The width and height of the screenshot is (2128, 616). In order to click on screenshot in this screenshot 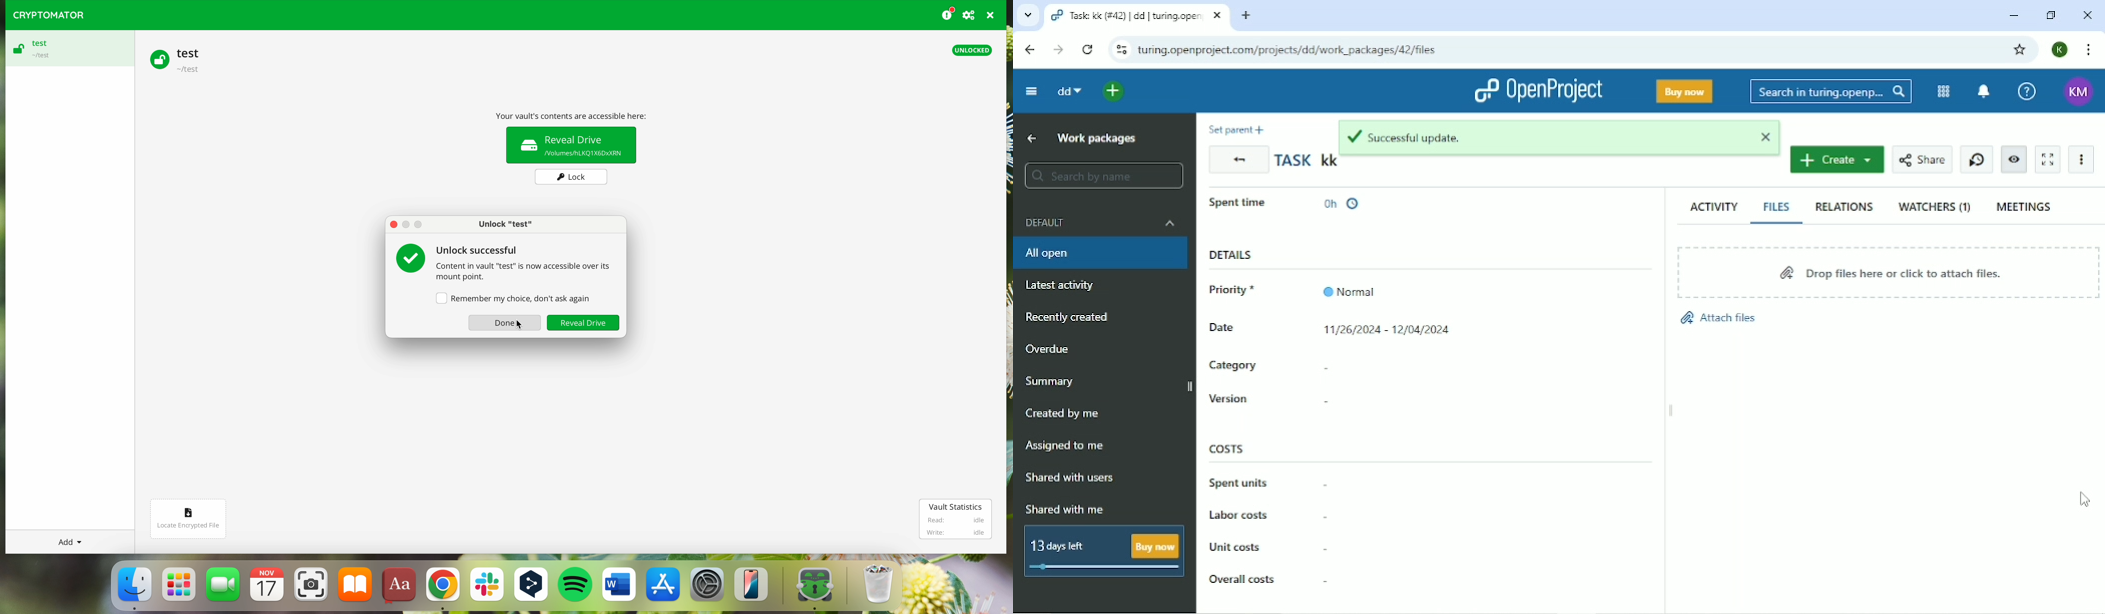, I will do `click(311, 588)`.